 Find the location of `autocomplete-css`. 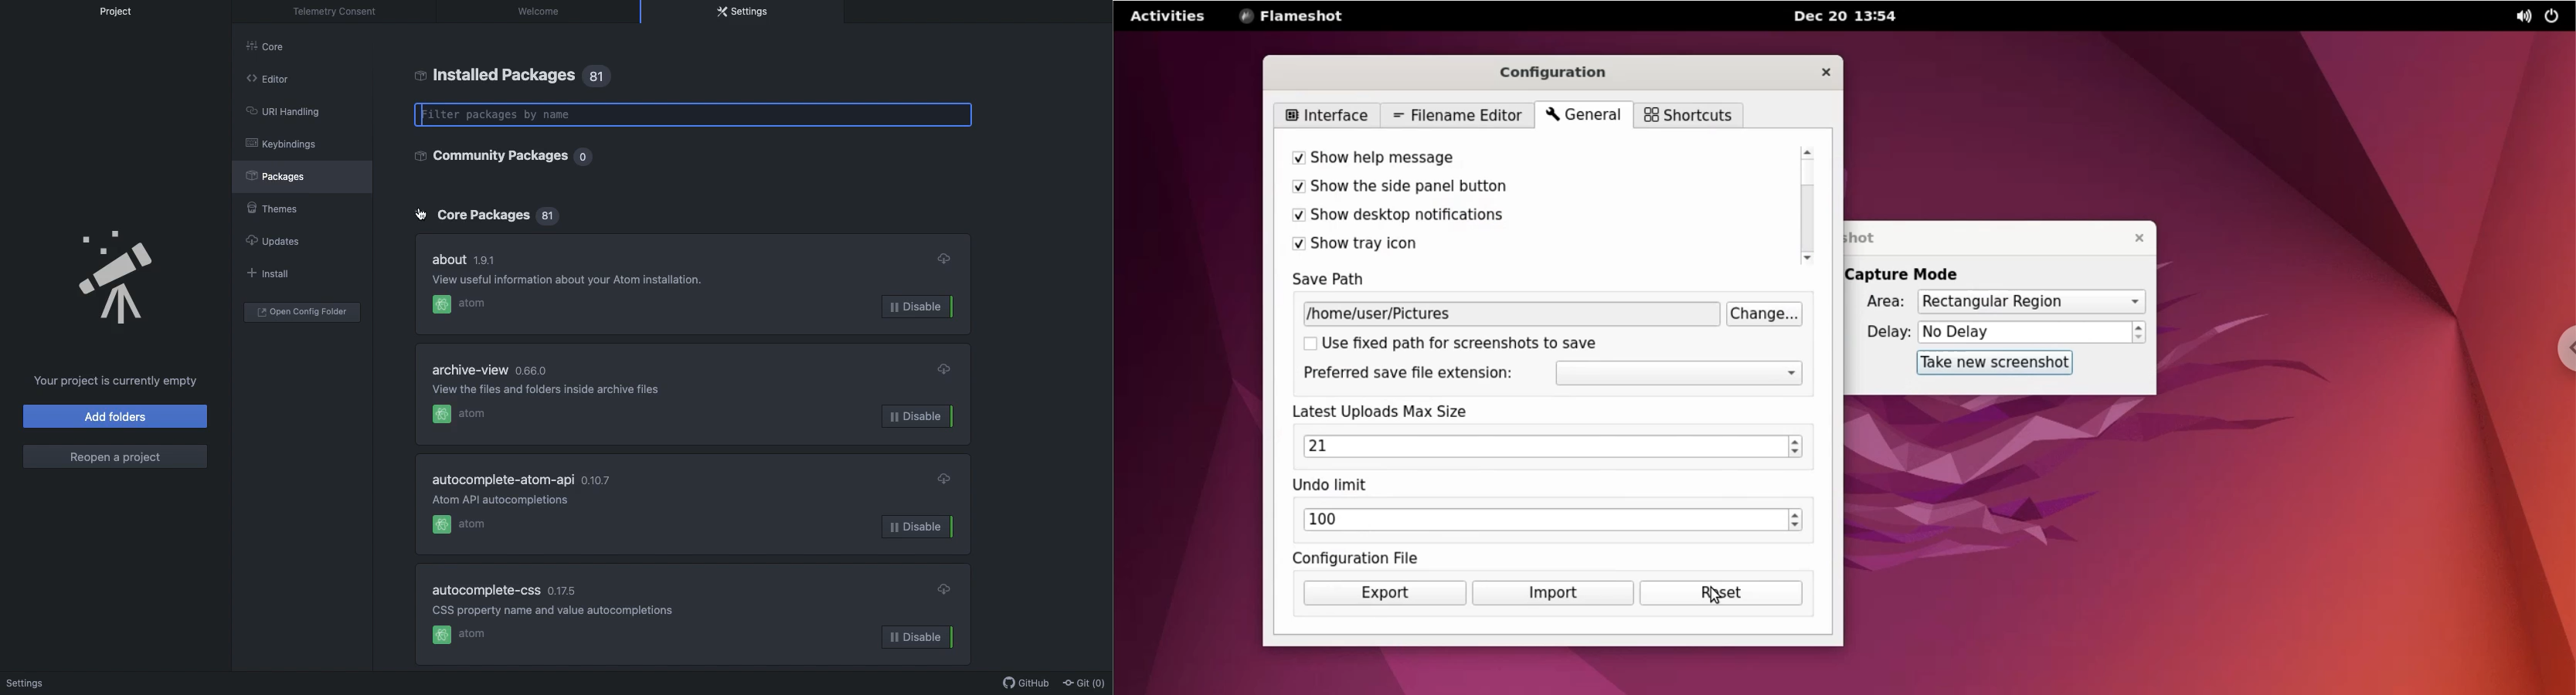

autocomplete-css is located at coordinates (488, 590).